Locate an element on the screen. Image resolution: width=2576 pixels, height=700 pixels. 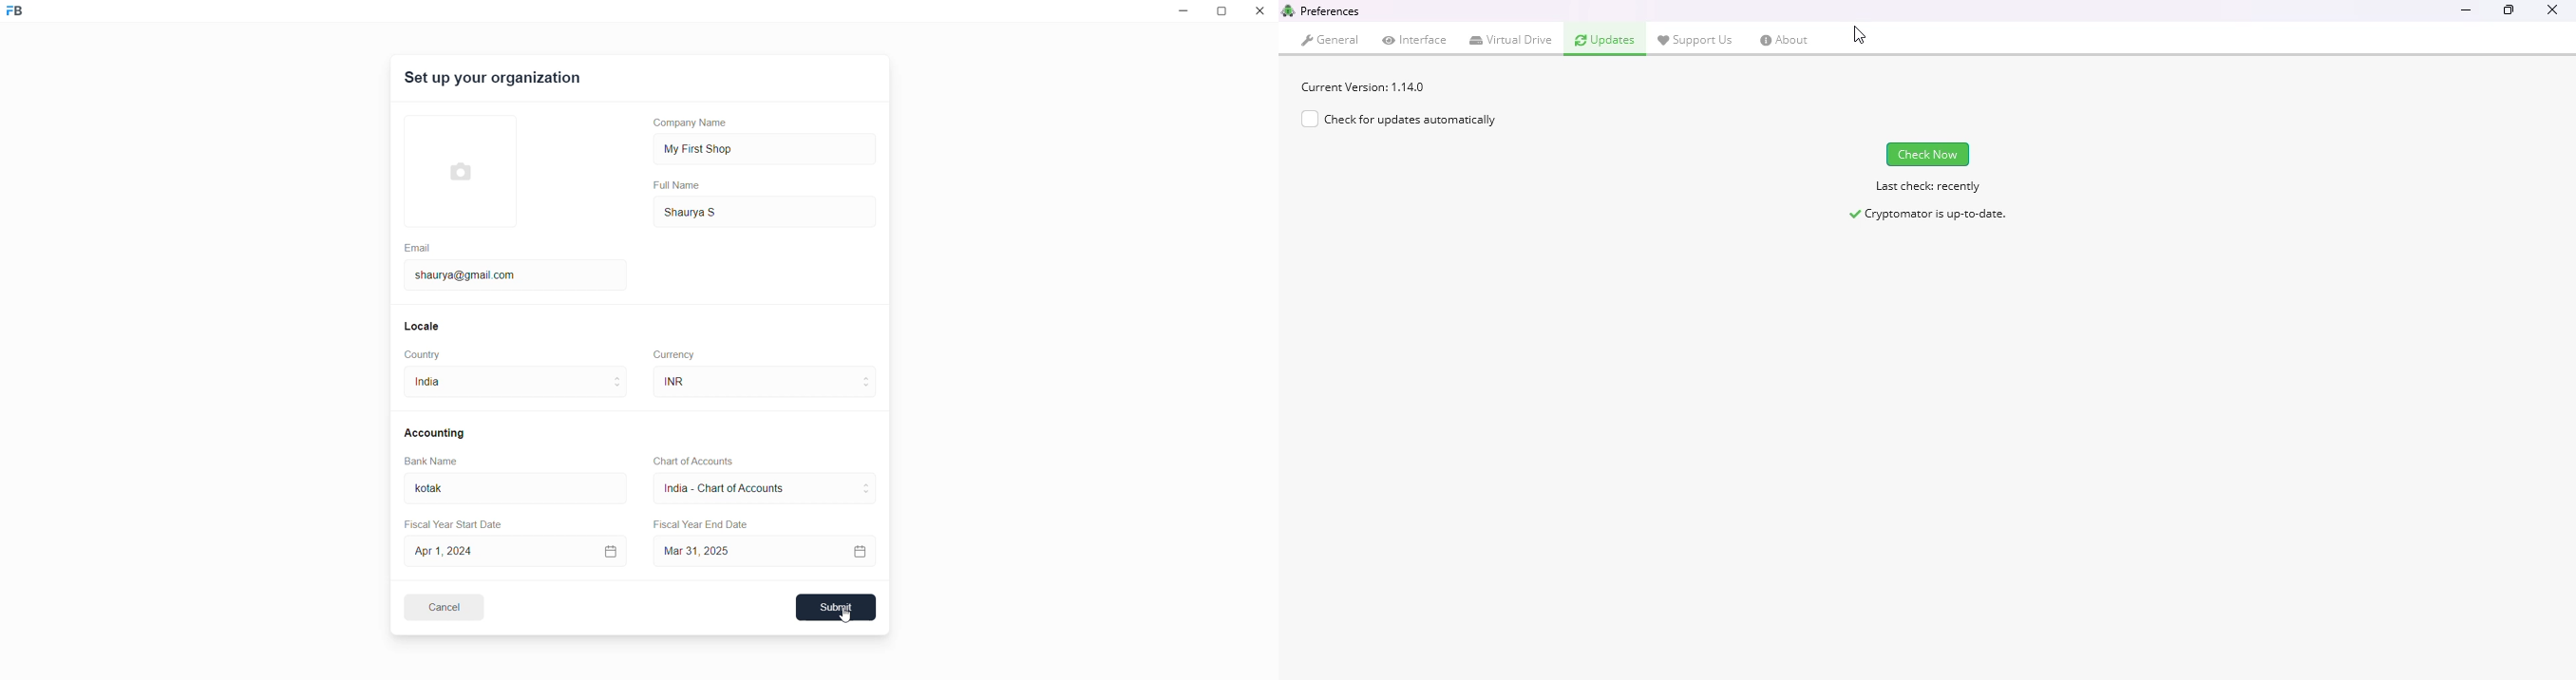
Mar 31, 2025 is located at coordinates (767, 551).